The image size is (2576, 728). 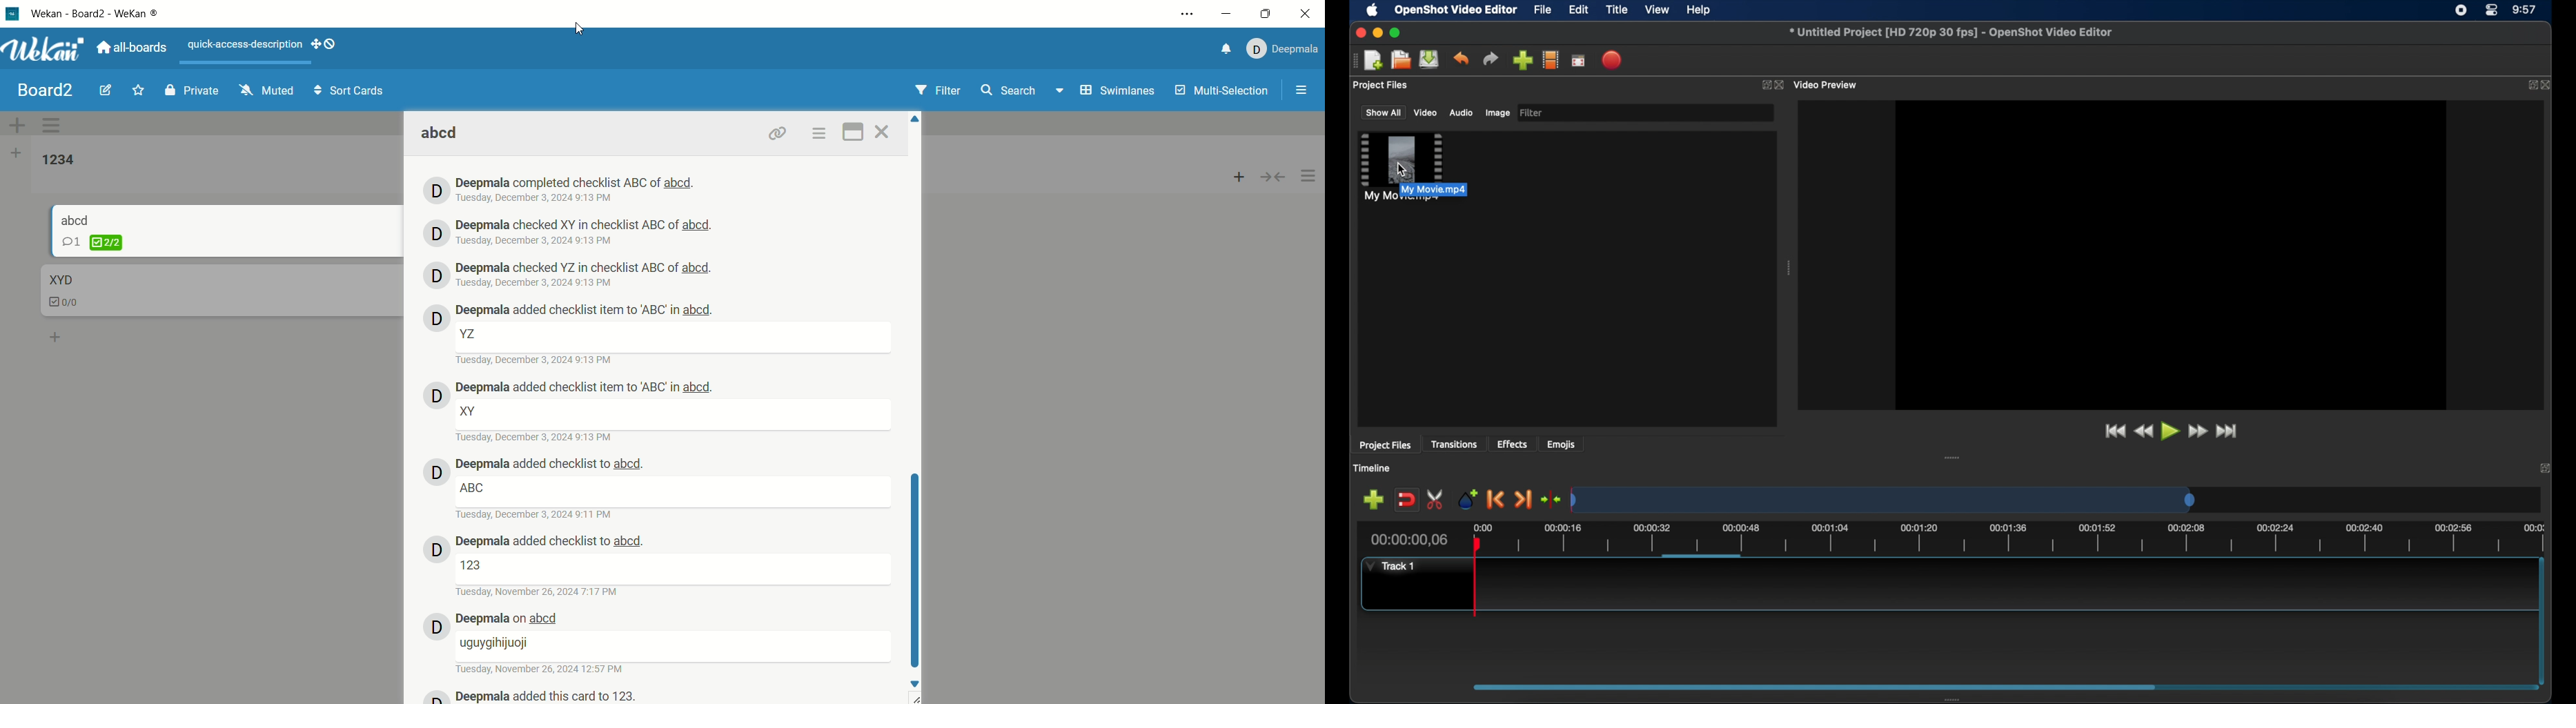 I want to click on account, so click(x=1280, y=49).